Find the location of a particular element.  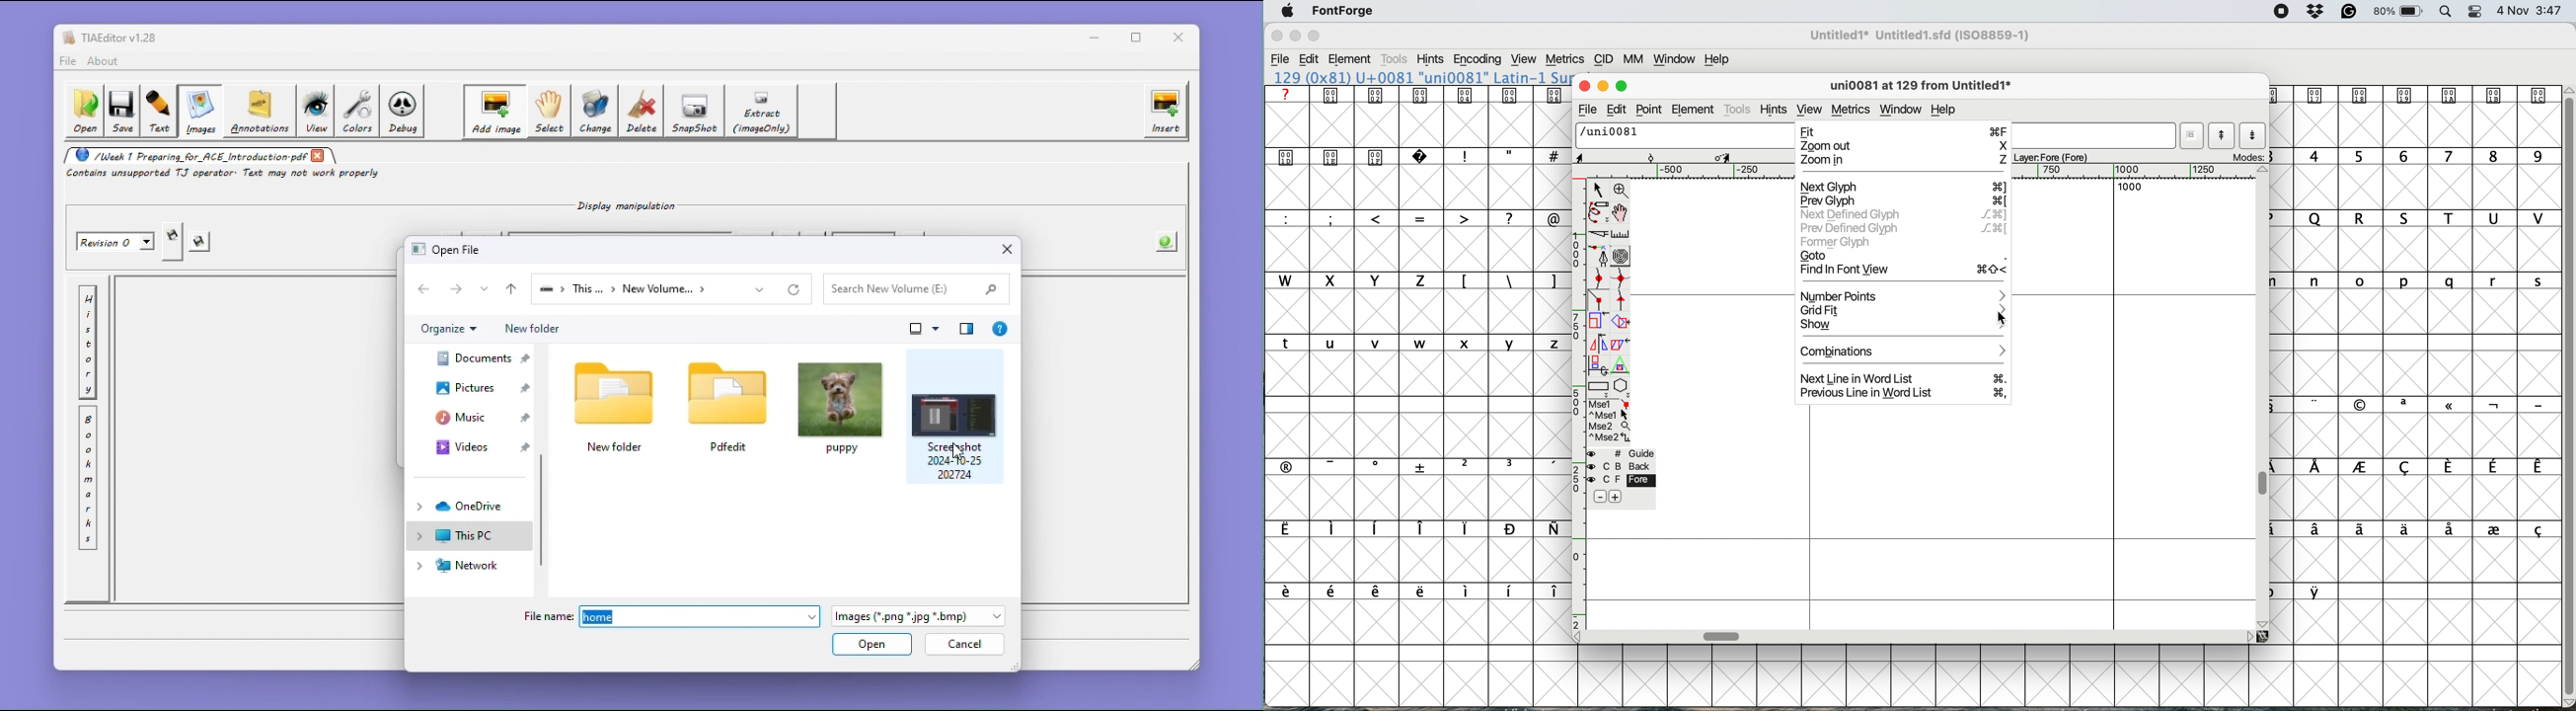

CID is located at coordinates (1604, 60).